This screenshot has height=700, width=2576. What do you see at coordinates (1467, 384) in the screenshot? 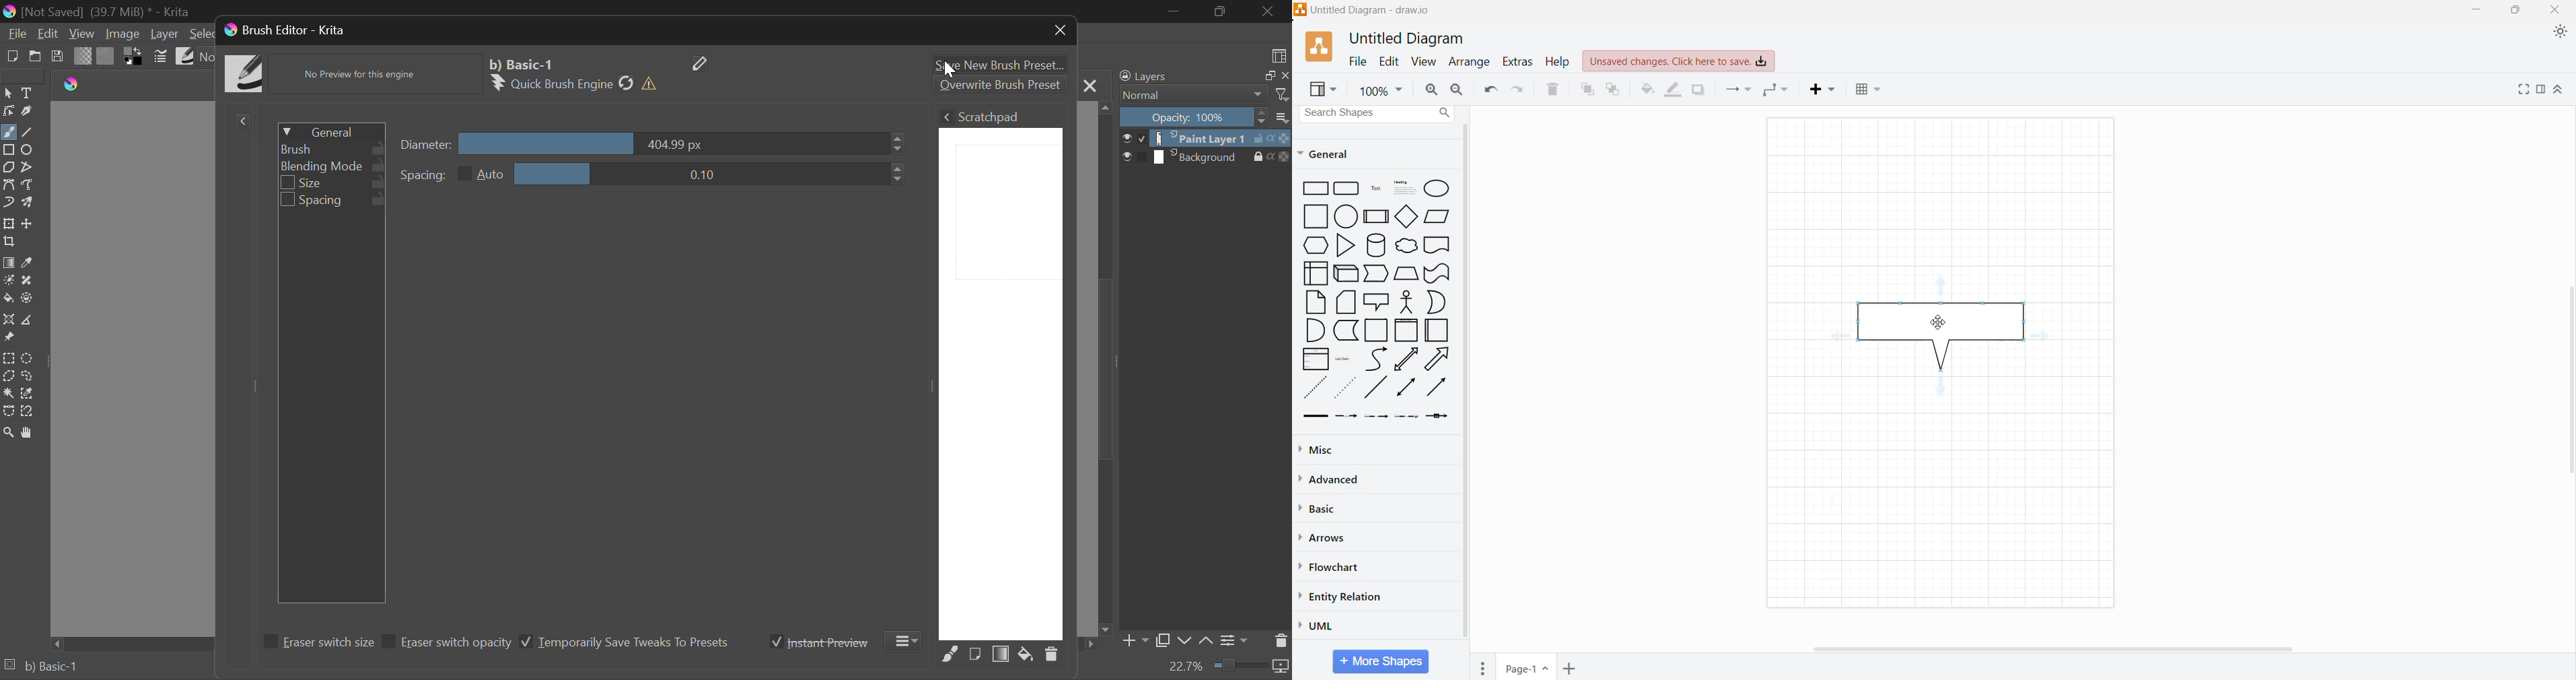
I see `Vertical Scroll Bar` at bounding box center [1467, 384].